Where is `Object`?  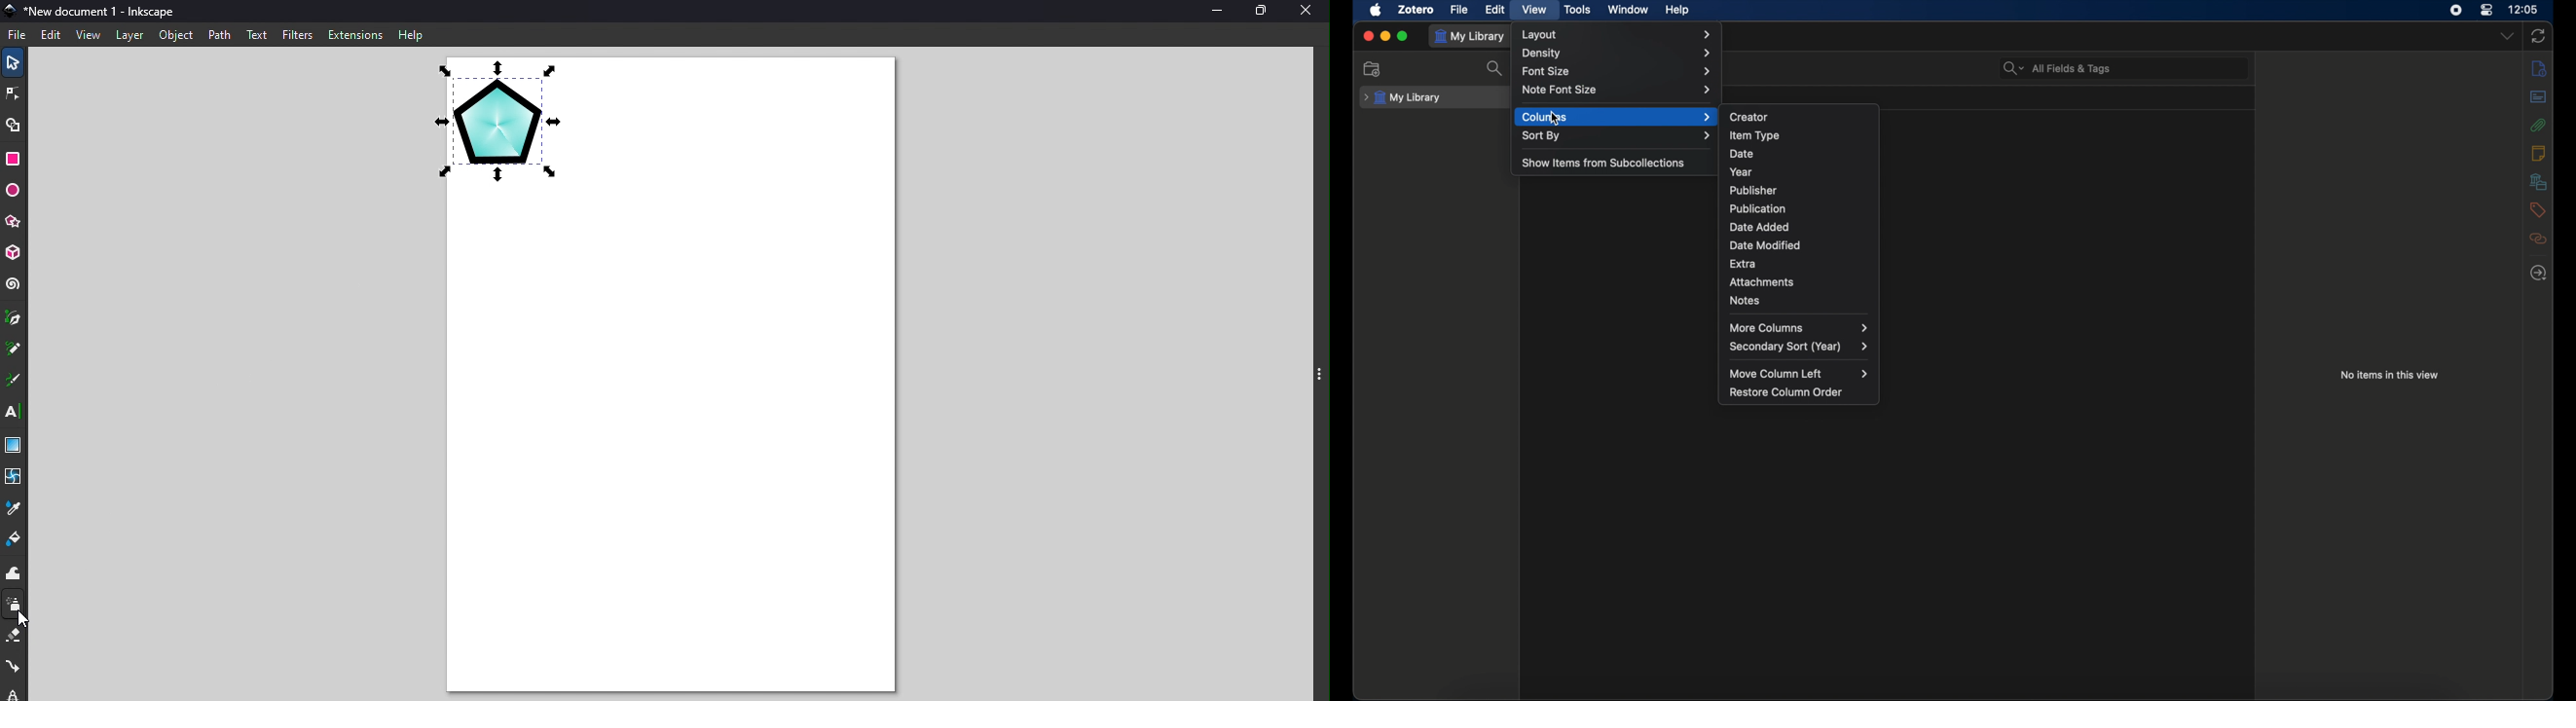 Object is located at coordinates (177, 37).